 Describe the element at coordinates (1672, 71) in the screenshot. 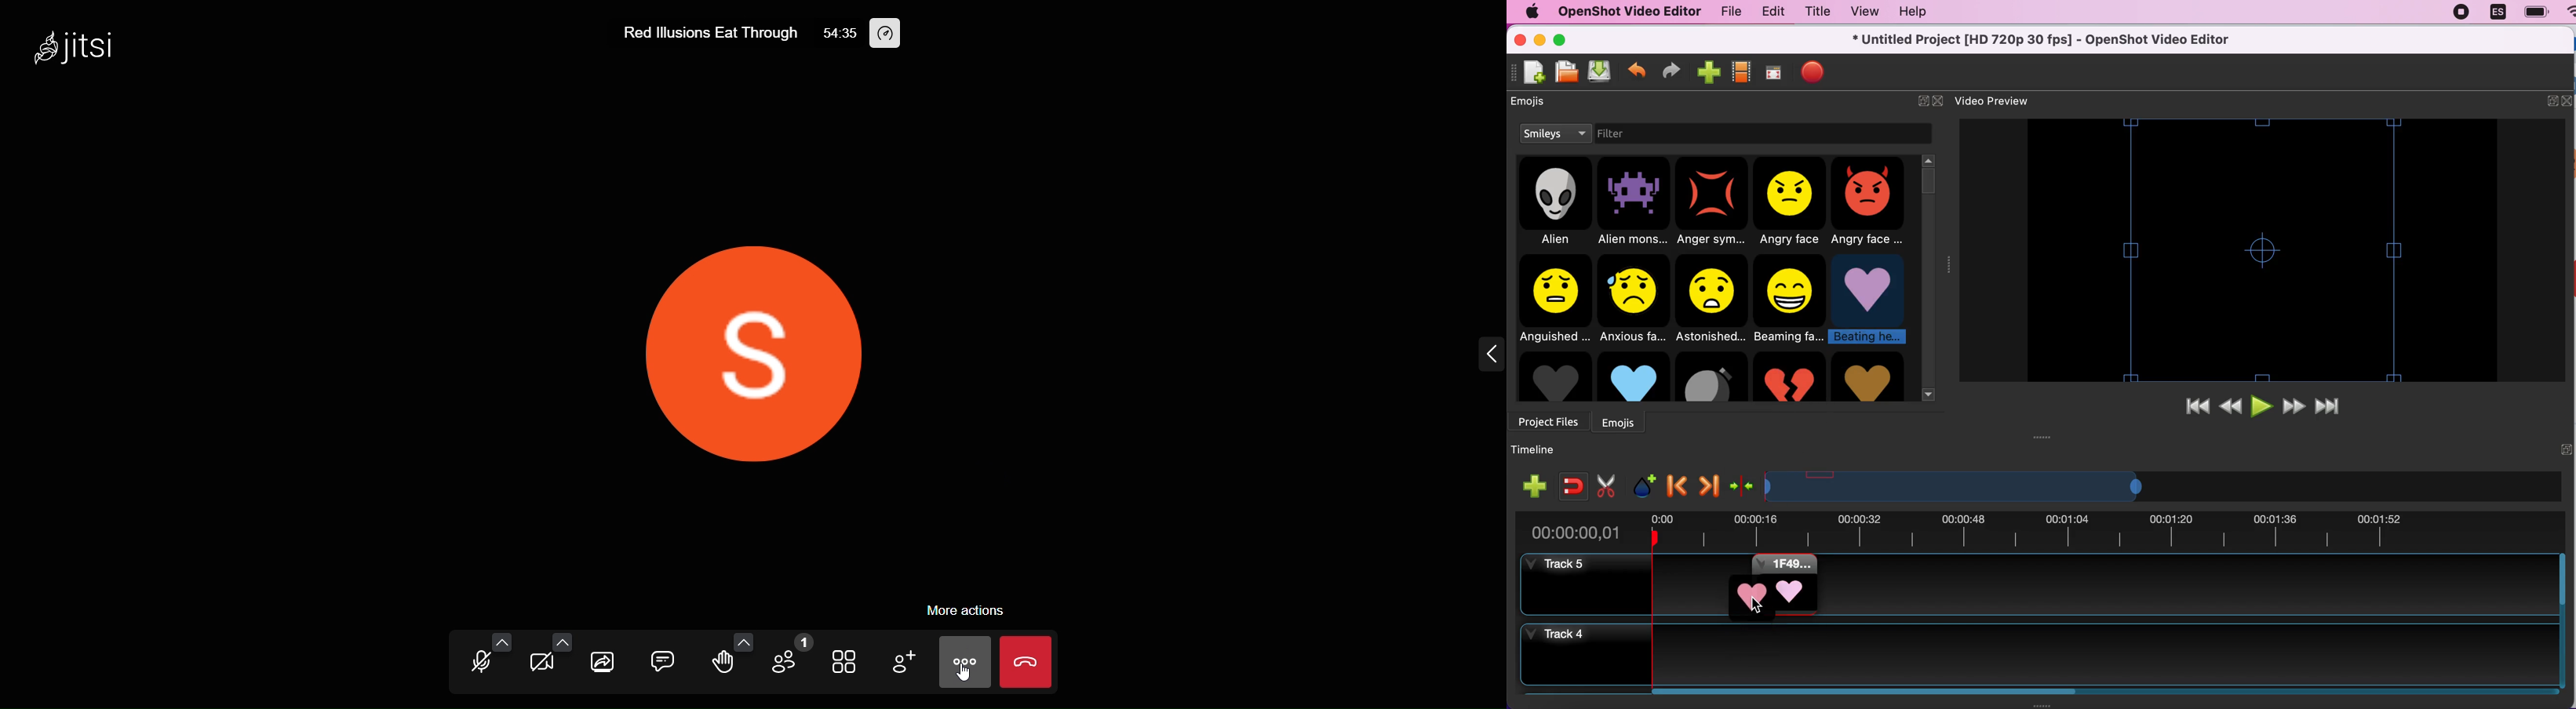

I see `redo` at that location.